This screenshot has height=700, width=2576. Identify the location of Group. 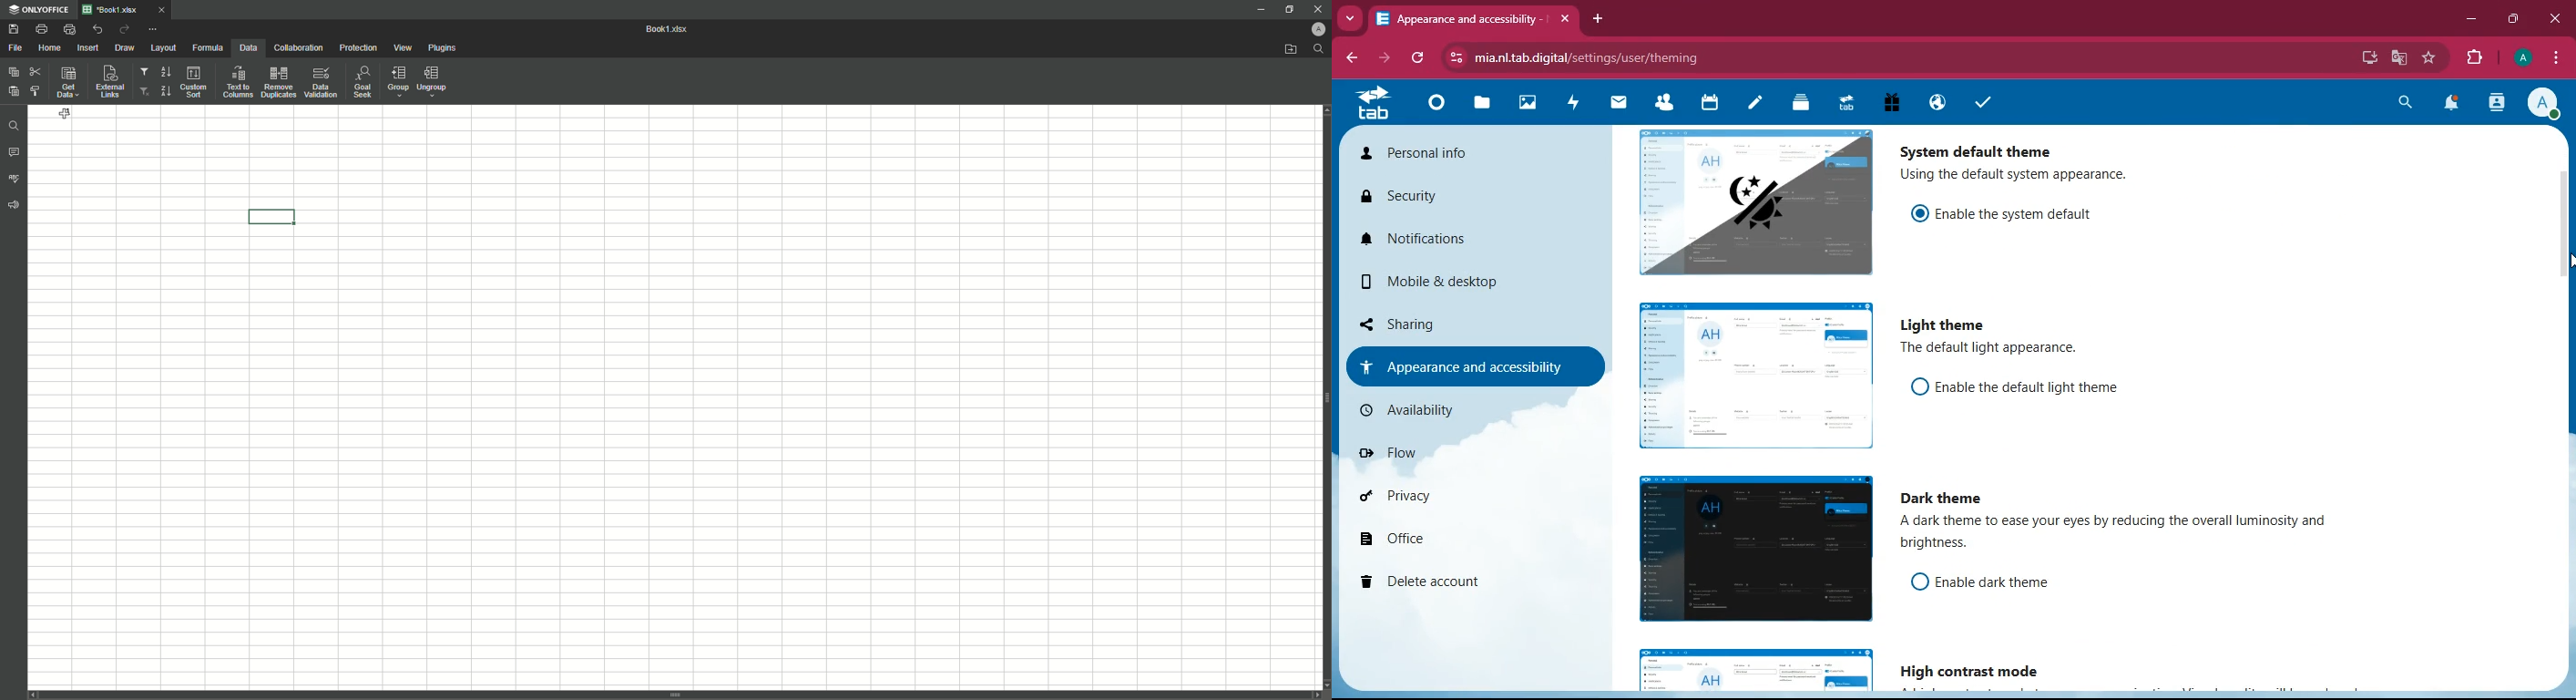
(396, 83).